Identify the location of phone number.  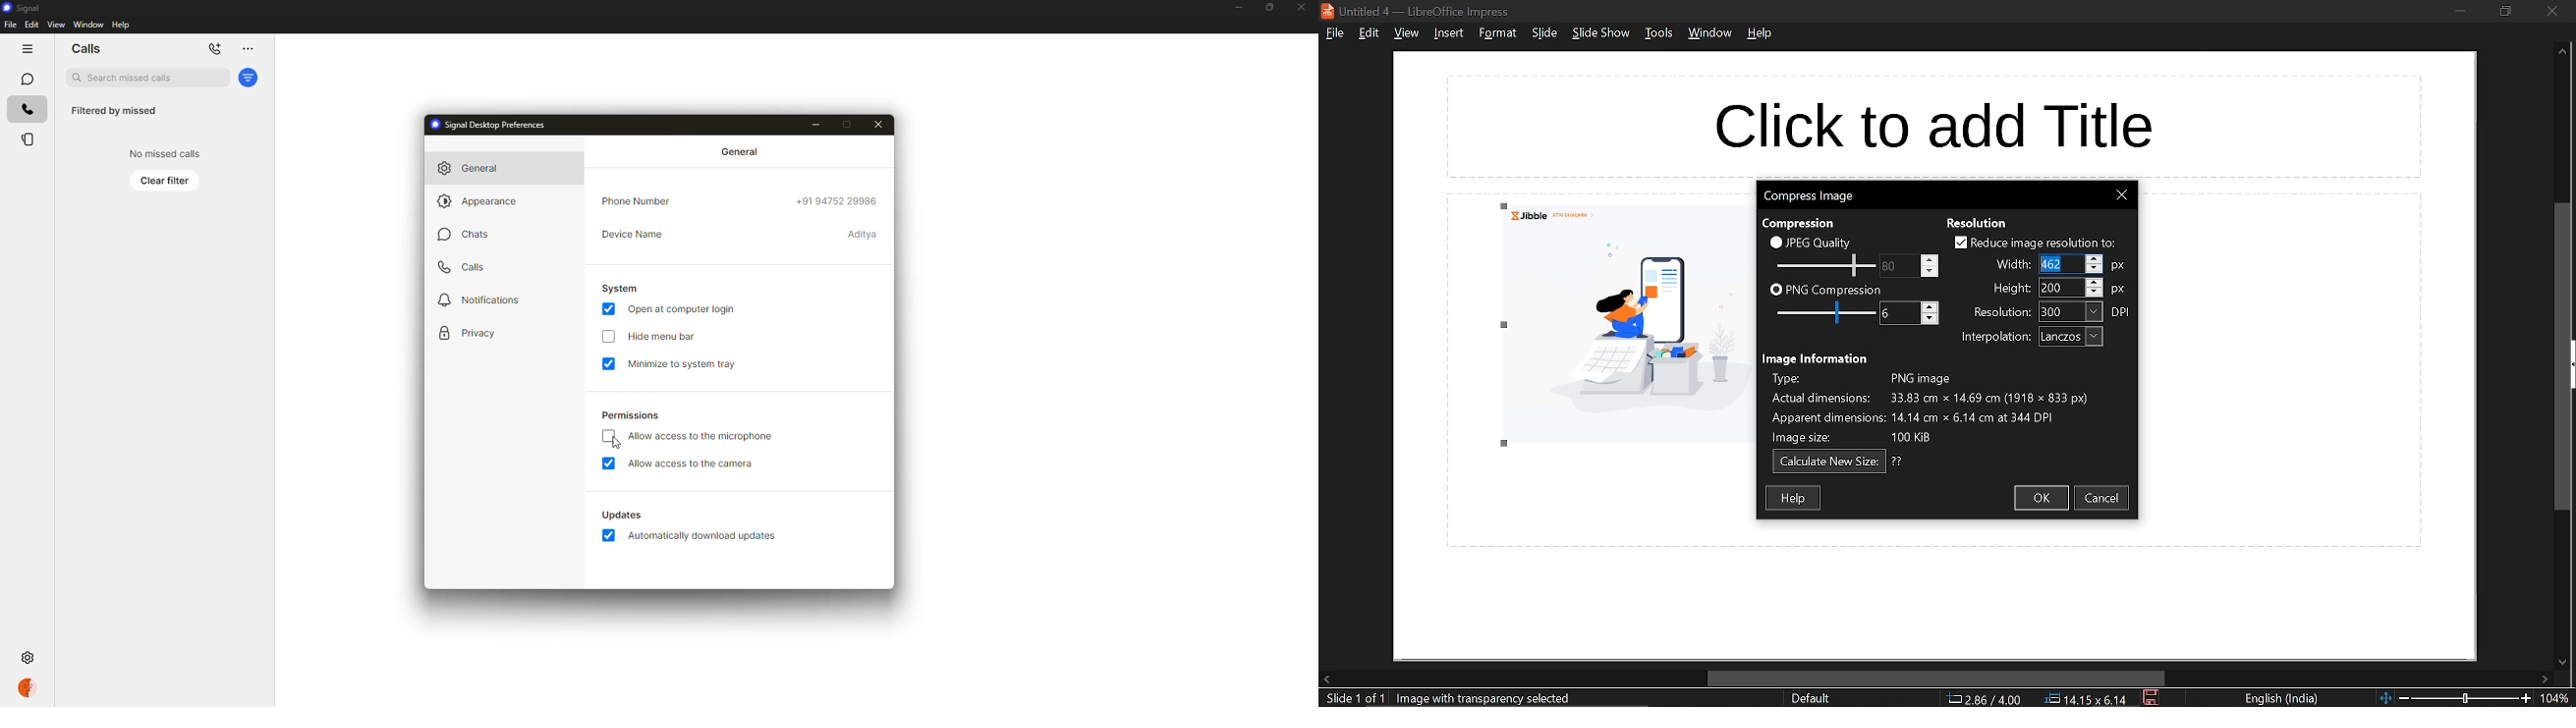
(838, 203).